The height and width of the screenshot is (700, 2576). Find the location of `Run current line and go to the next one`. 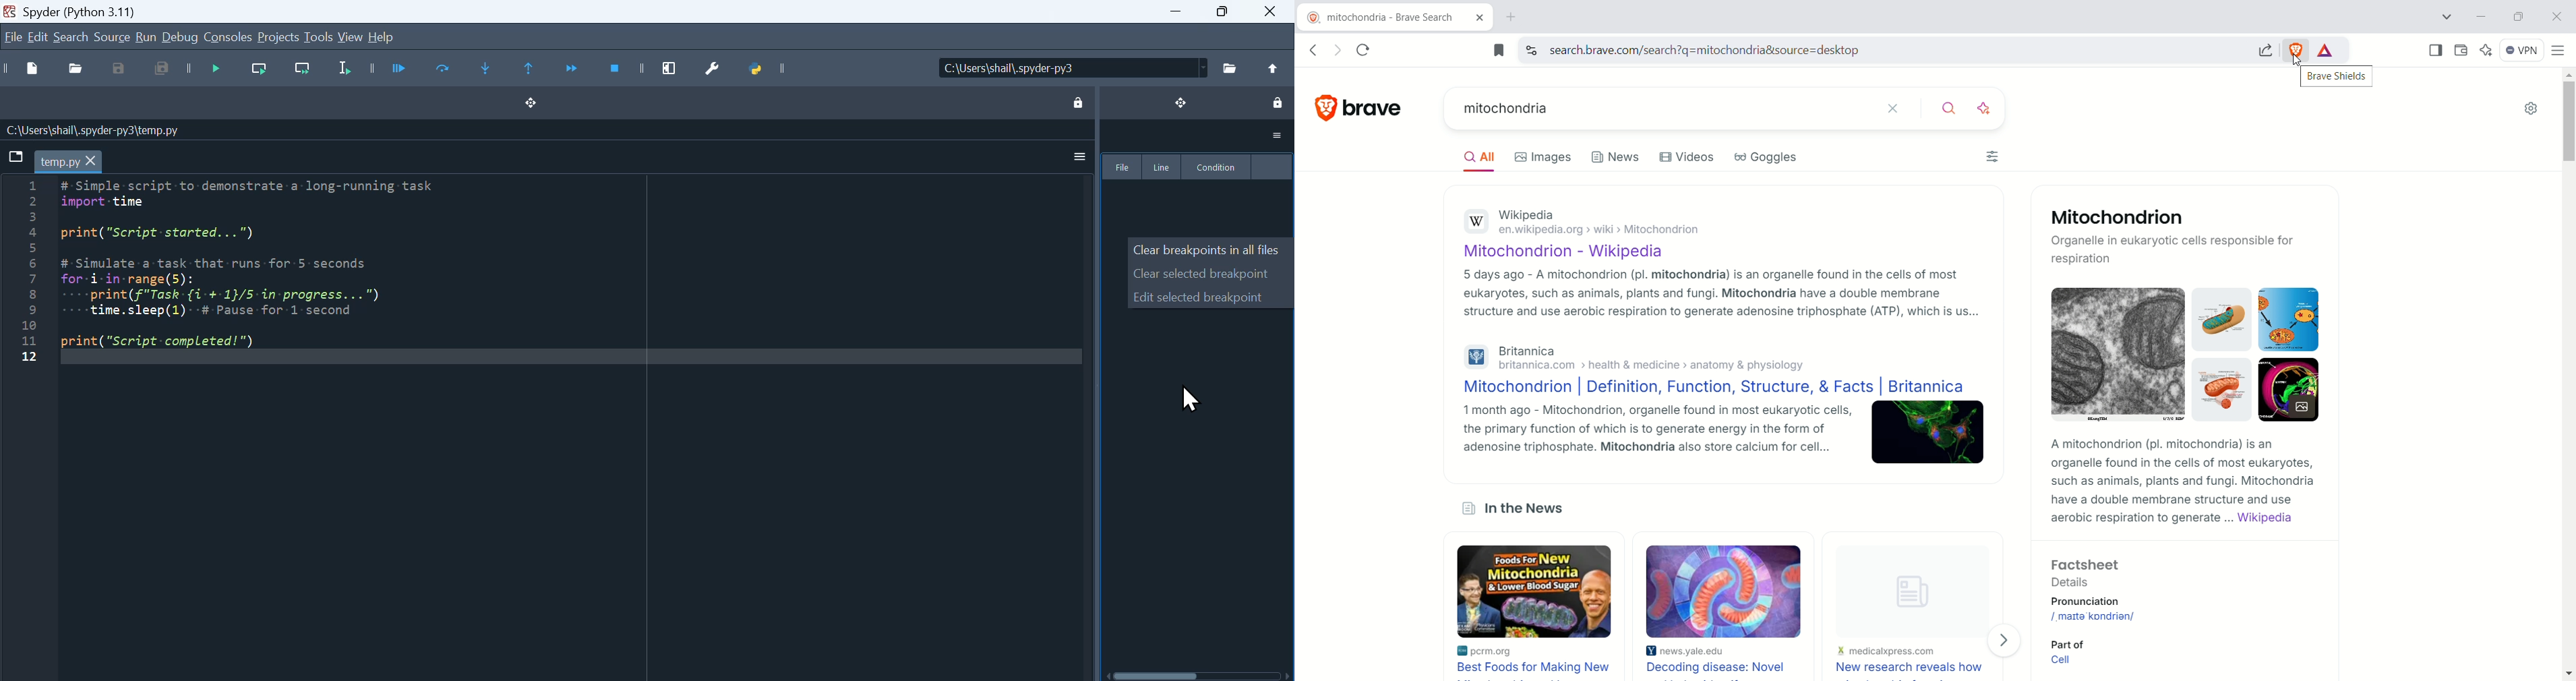

Run current line and go to the next one is located at coordinates (303, 69).